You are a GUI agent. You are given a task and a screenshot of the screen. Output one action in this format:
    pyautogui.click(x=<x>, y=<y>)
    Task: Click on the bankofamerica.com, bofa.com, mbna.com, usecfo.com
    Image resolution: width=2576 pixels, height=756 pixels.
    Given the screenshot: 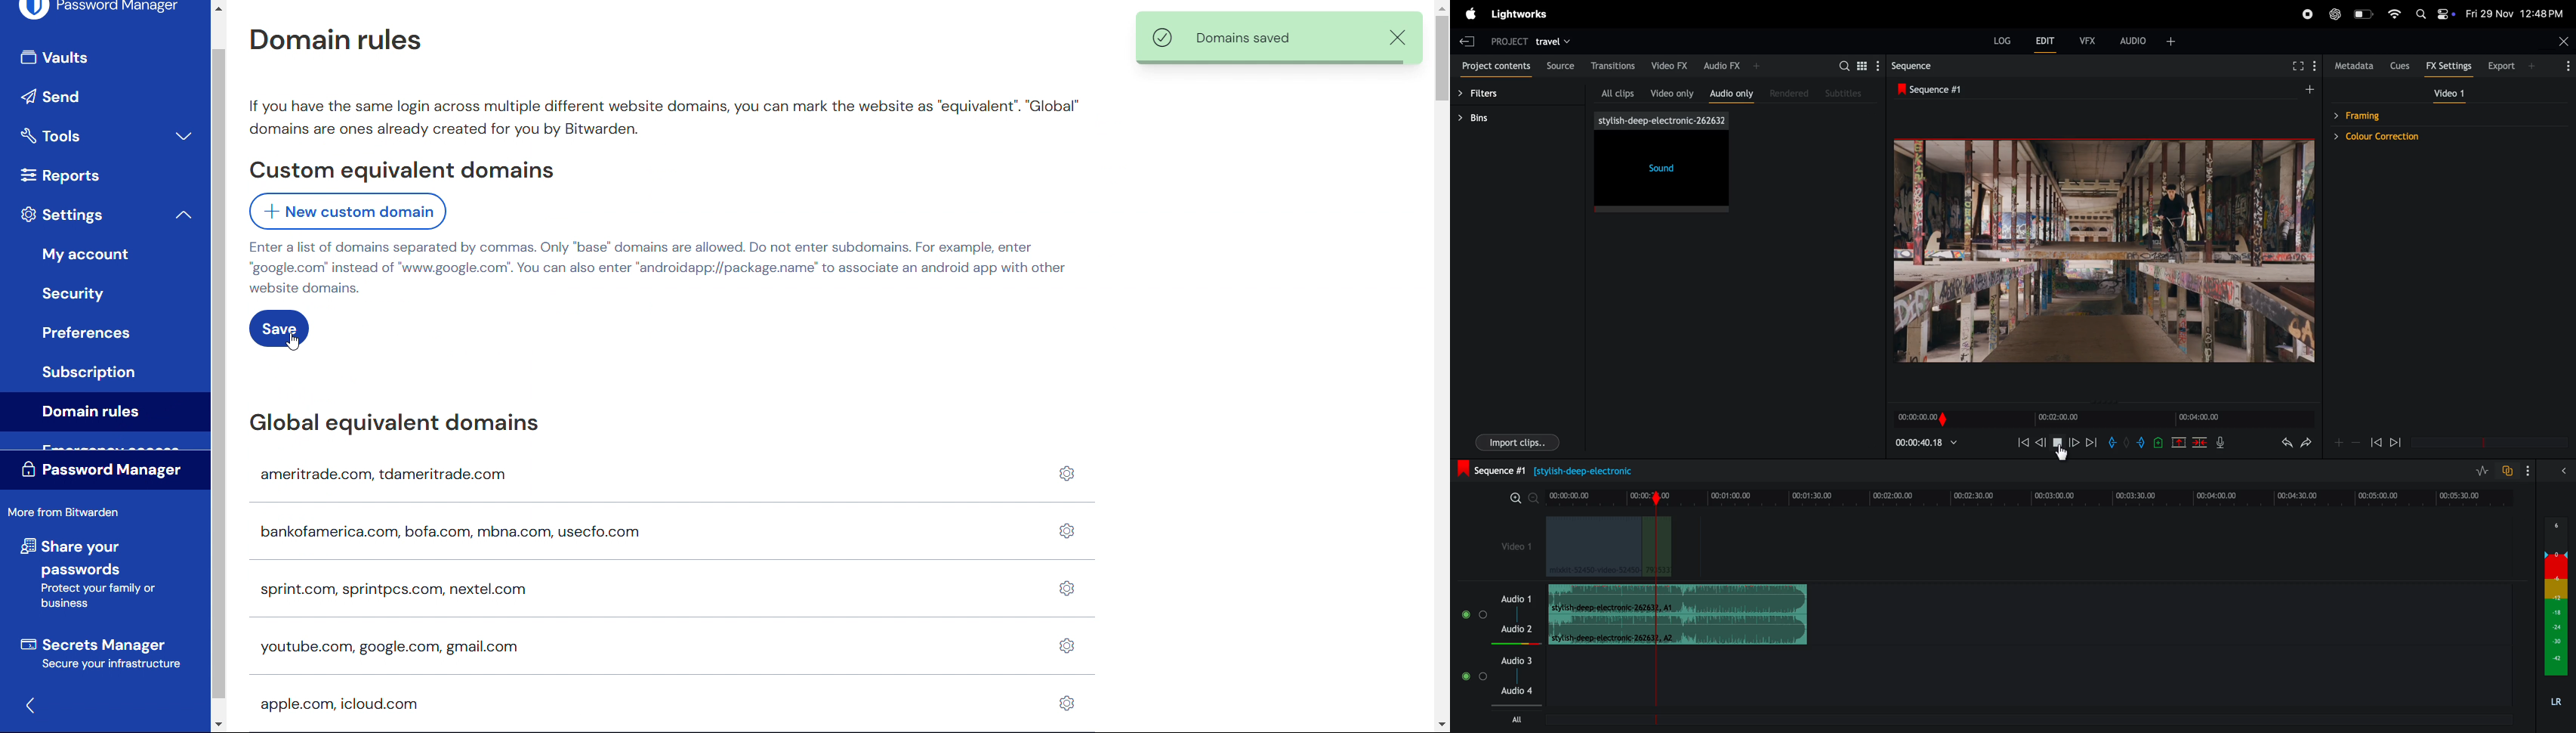 What is the action you would take?
    pyautogui.click(x=473, y=530)
    